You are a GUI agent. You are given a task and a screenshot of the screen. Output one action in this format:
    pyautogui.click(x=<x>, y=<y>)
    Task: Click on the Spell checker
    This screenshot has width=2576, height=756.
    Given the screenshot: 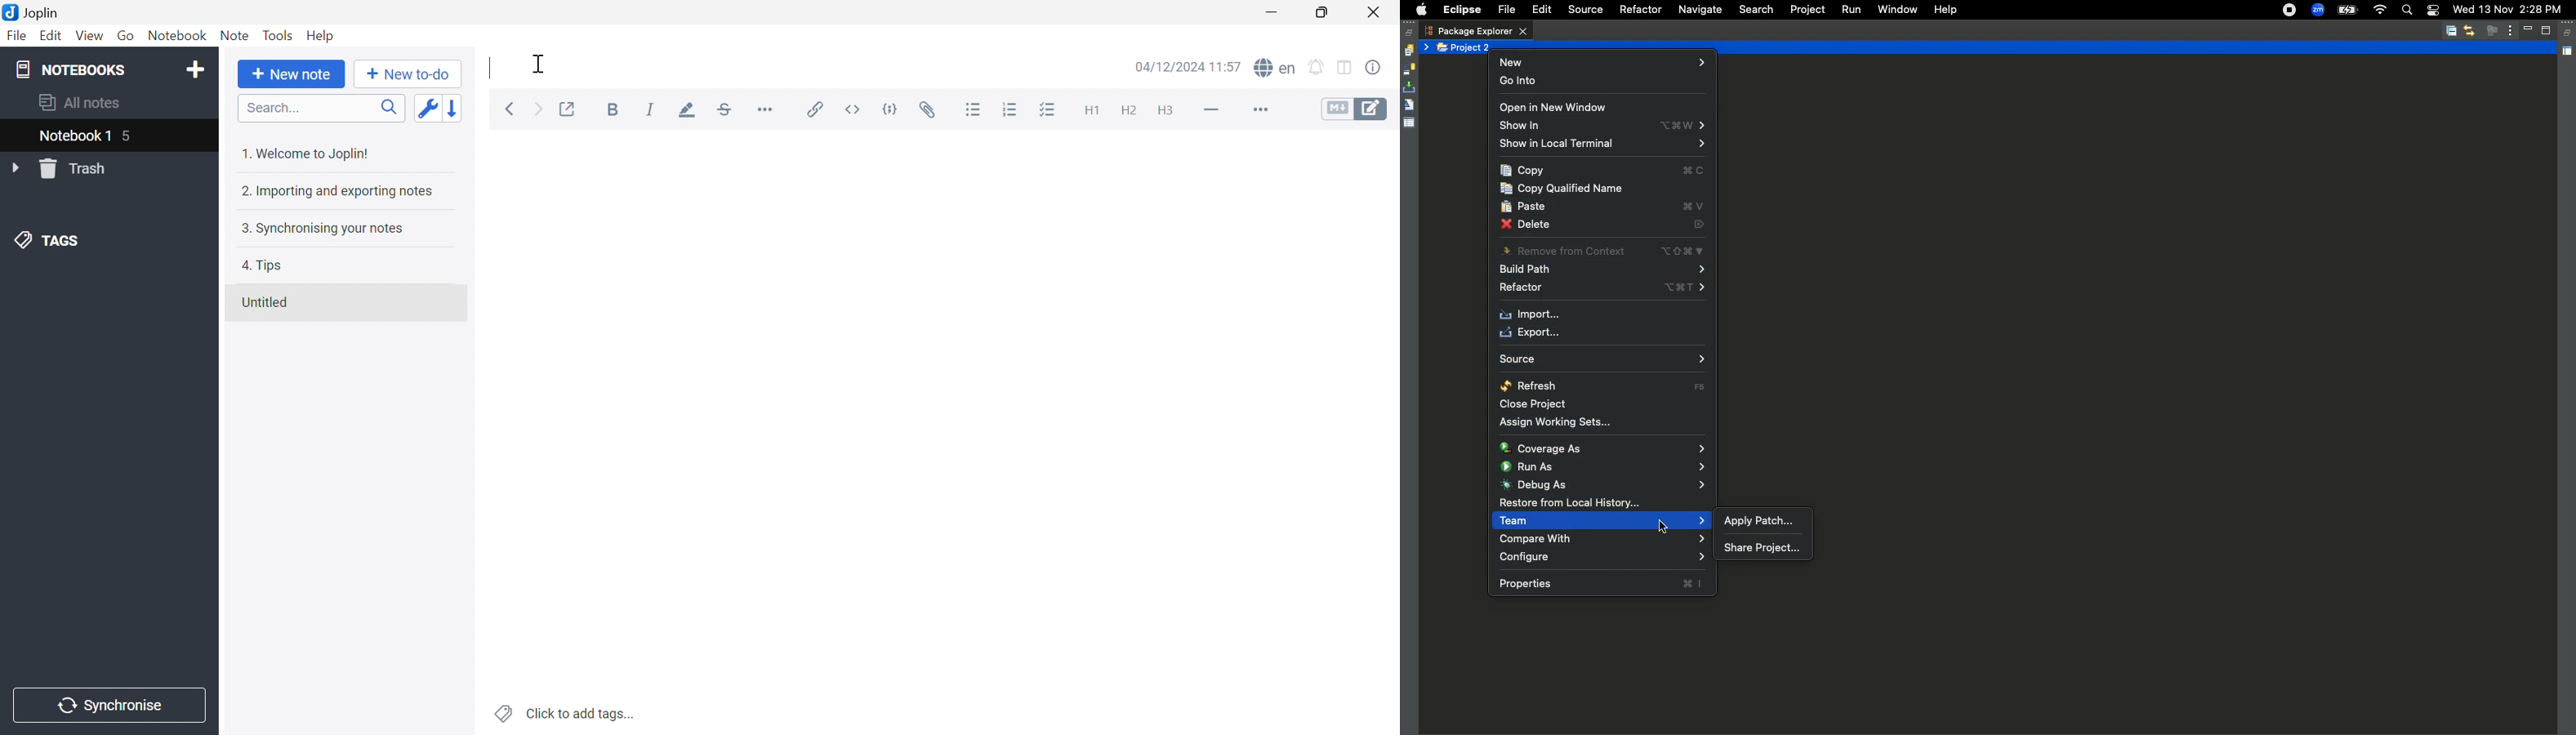 What is the action you would take?
    pyautogui.click(x=1276, y=68)
    